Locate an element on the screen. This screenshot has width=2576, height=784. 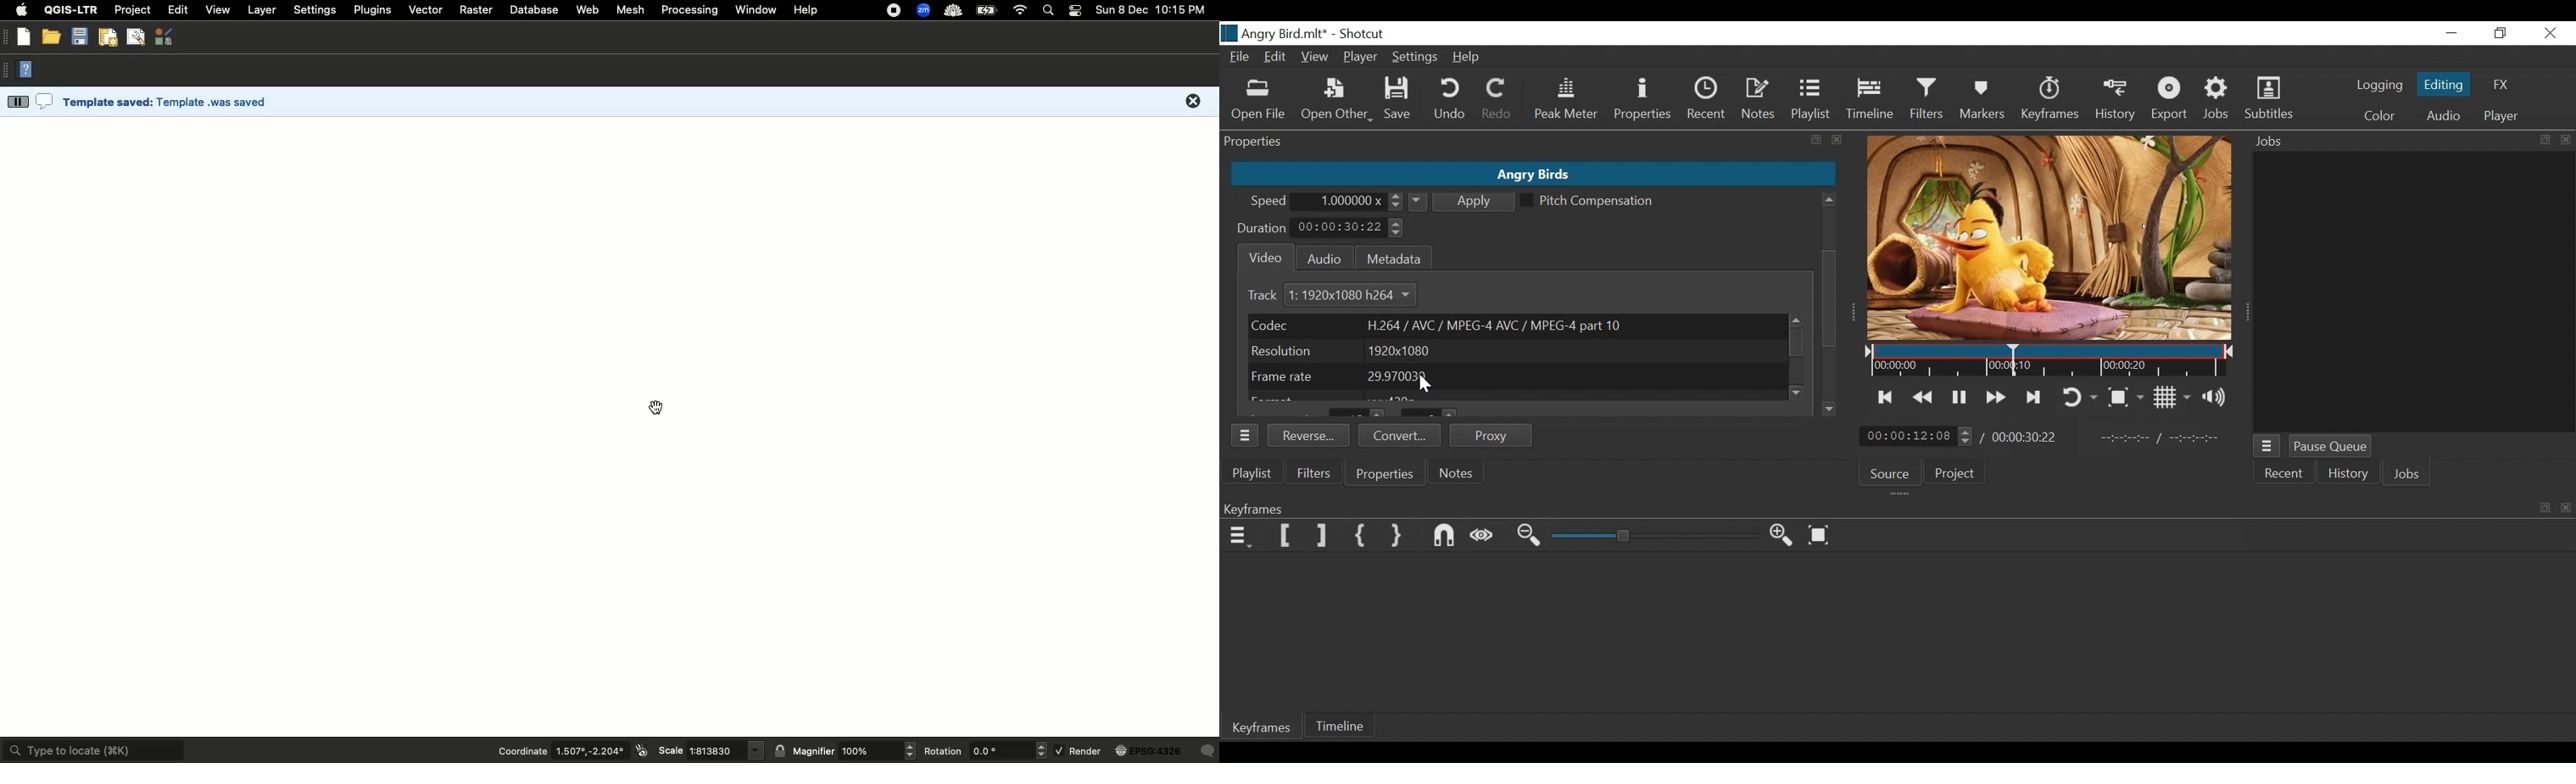
Skip to the next point  is located at coordinates (2035, 397).